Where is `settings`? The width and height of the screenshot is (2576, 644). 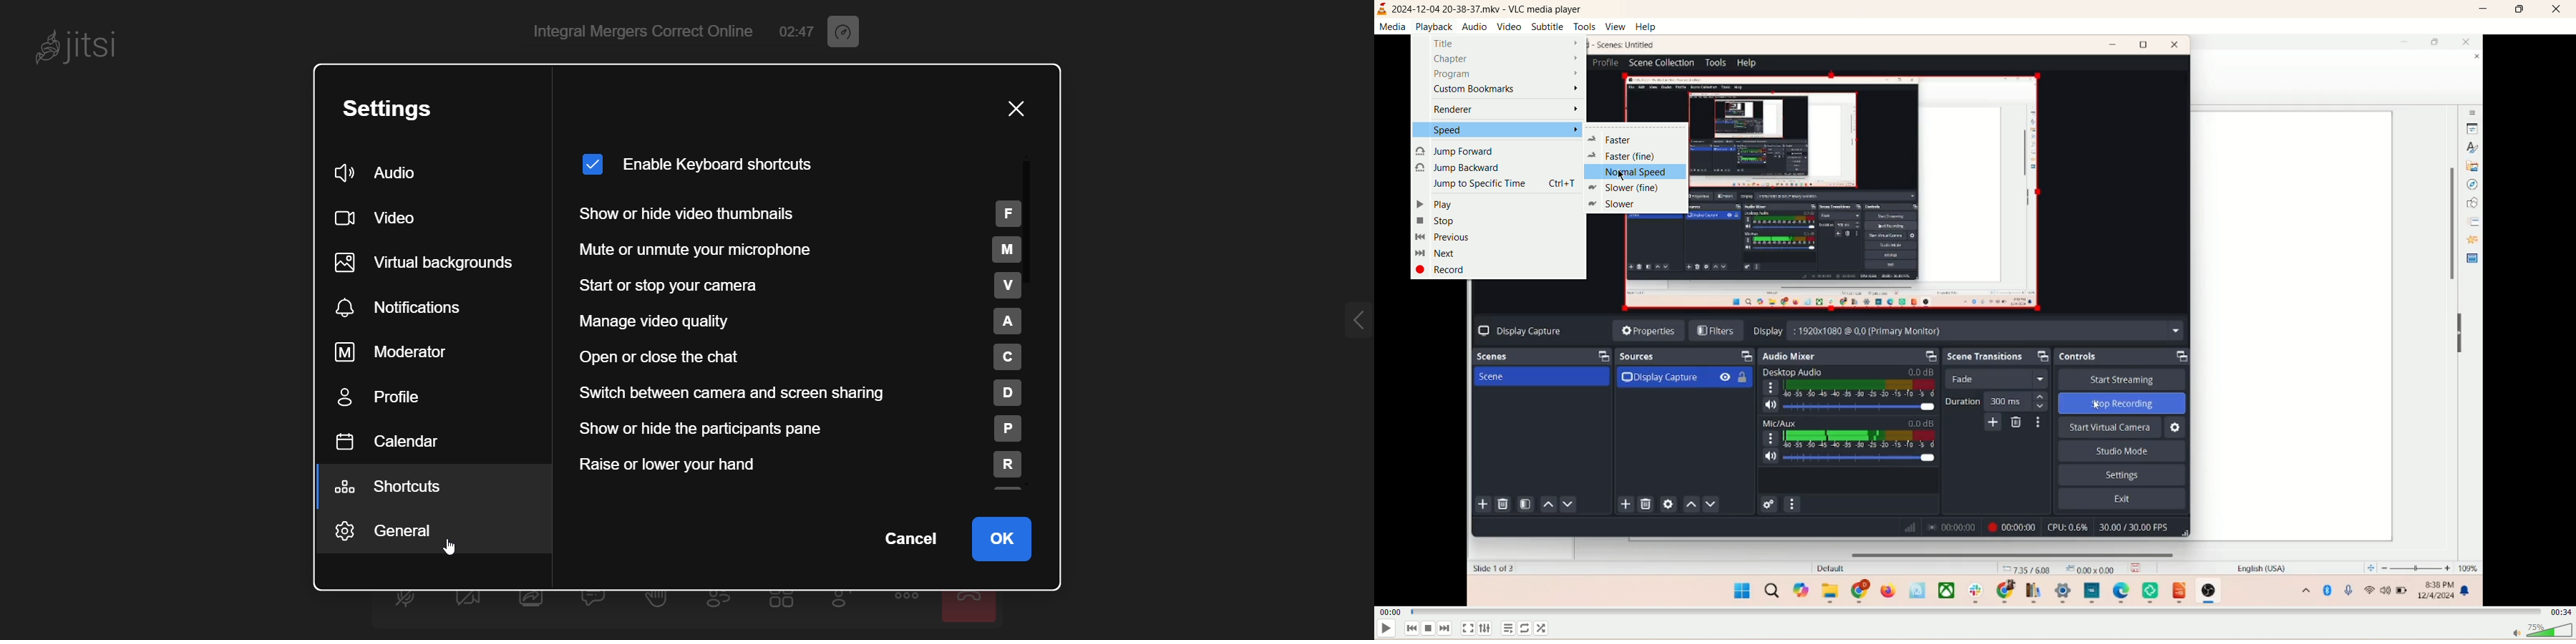
settings is located at coordinates (403, 106).